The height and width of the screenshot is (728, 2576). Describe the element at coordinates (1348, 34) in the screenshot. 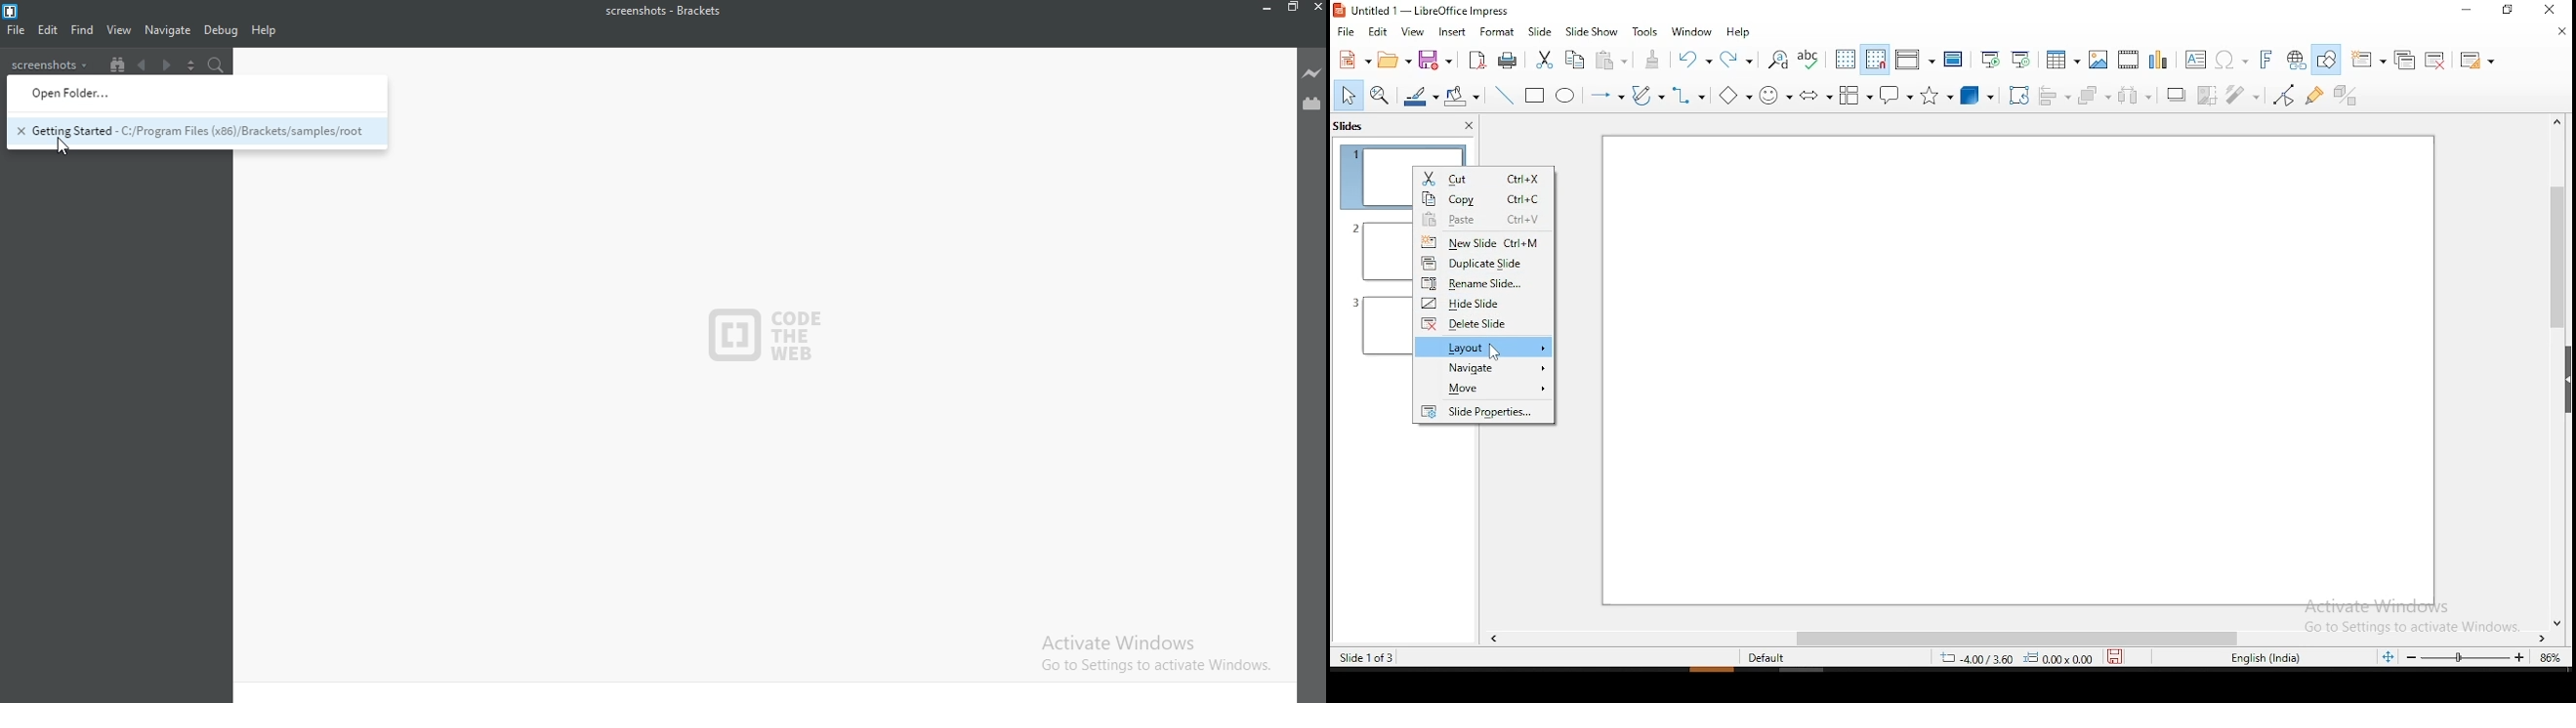

I see `file` at that location.